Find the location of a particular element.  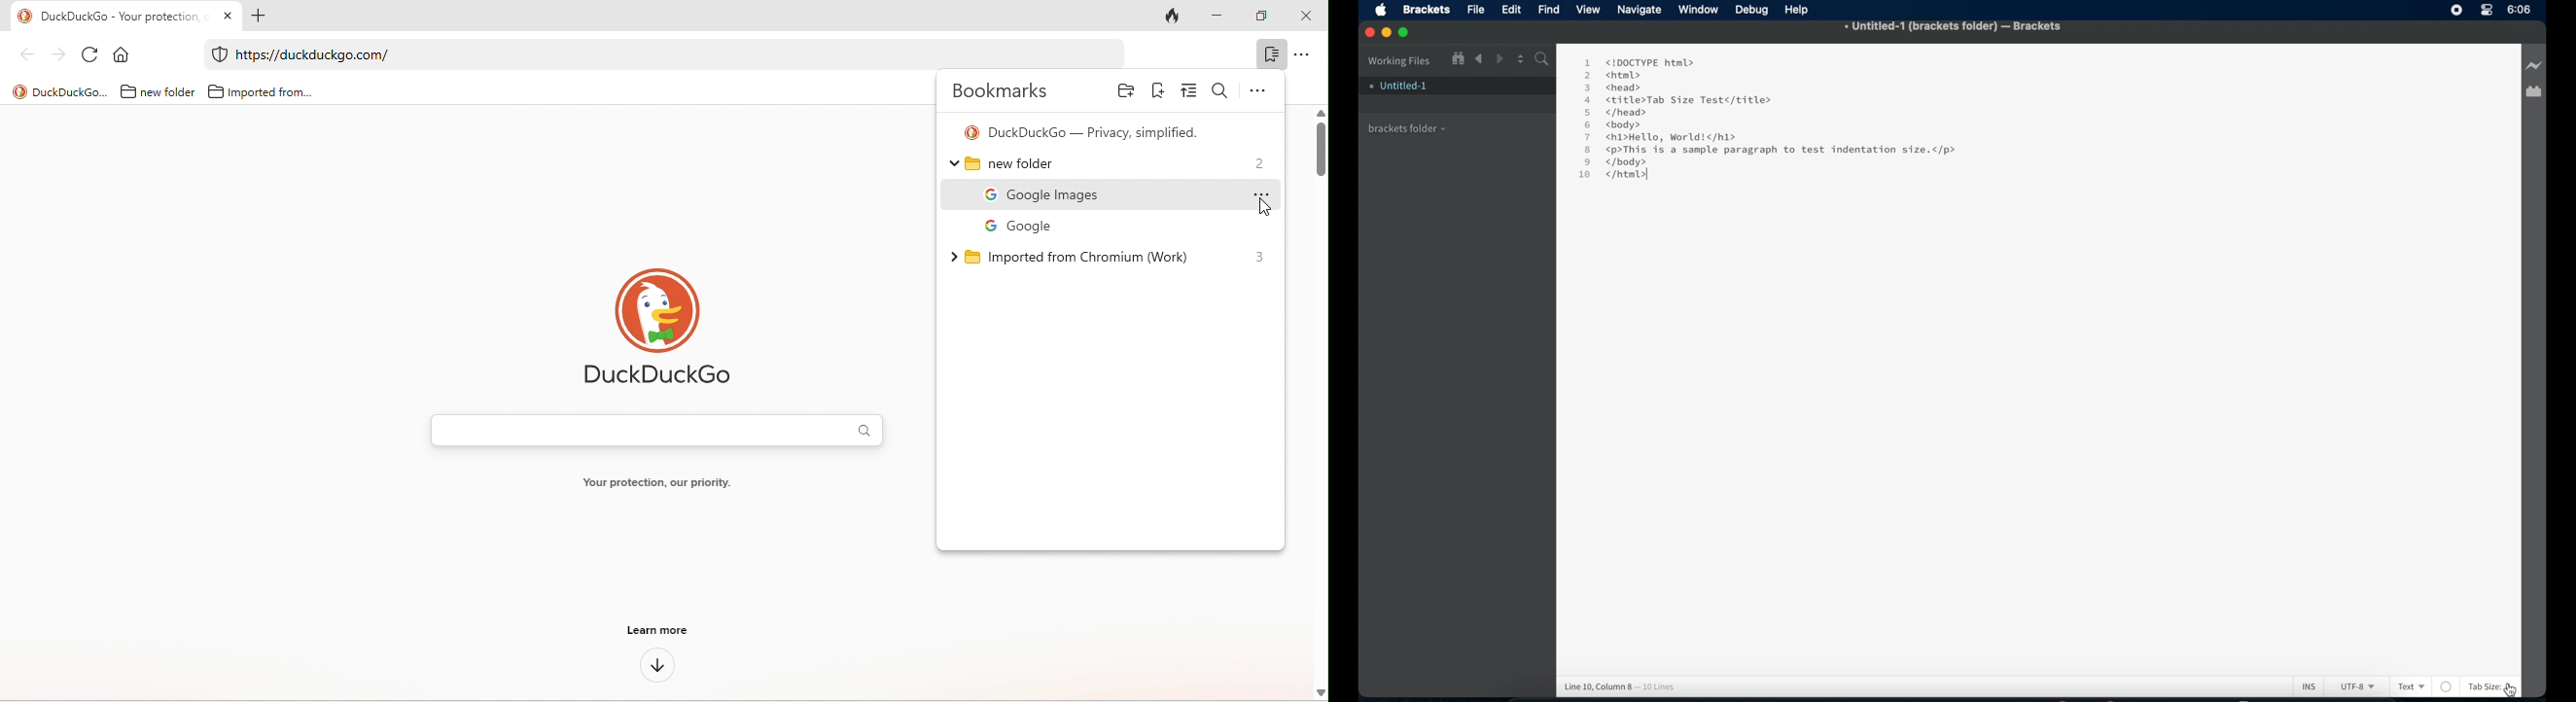

learn more is located at coordinates (658, 633).